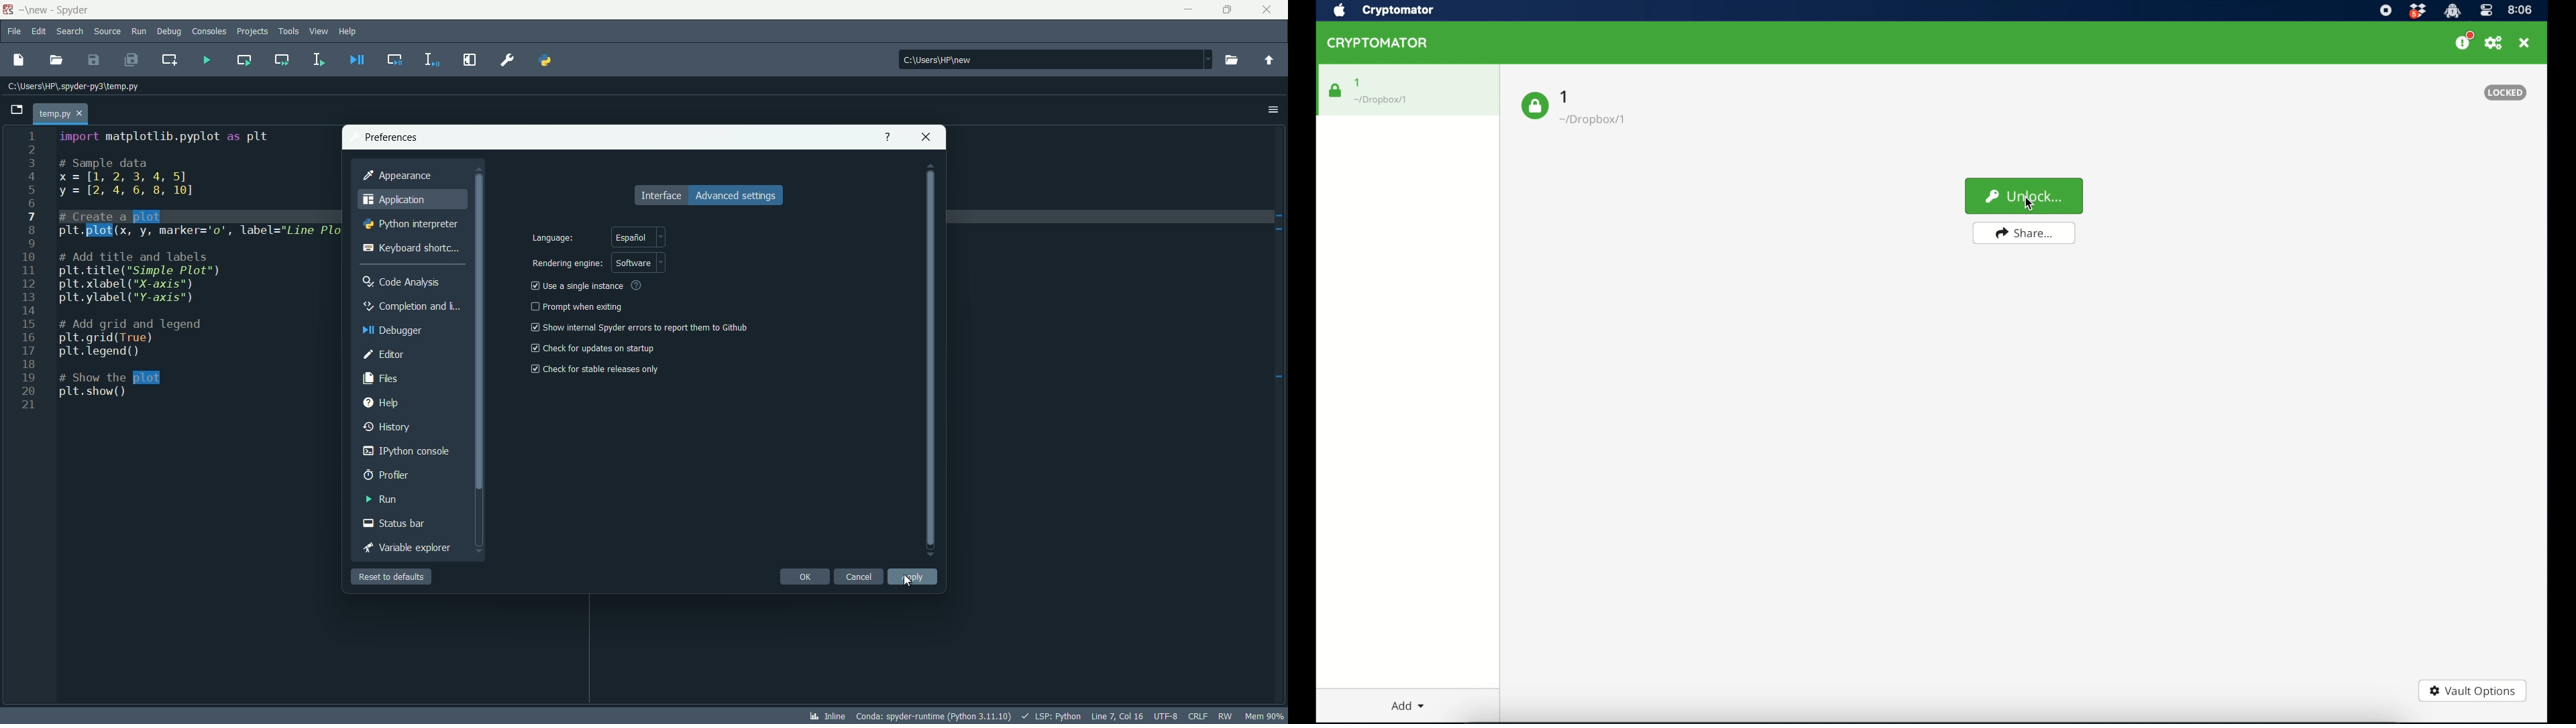 The width and height of the screenshot is (2576, 728). What do you see at coordinates (886, 137) in the screenshot?
I see `get help` at bounding box center [886, 137].